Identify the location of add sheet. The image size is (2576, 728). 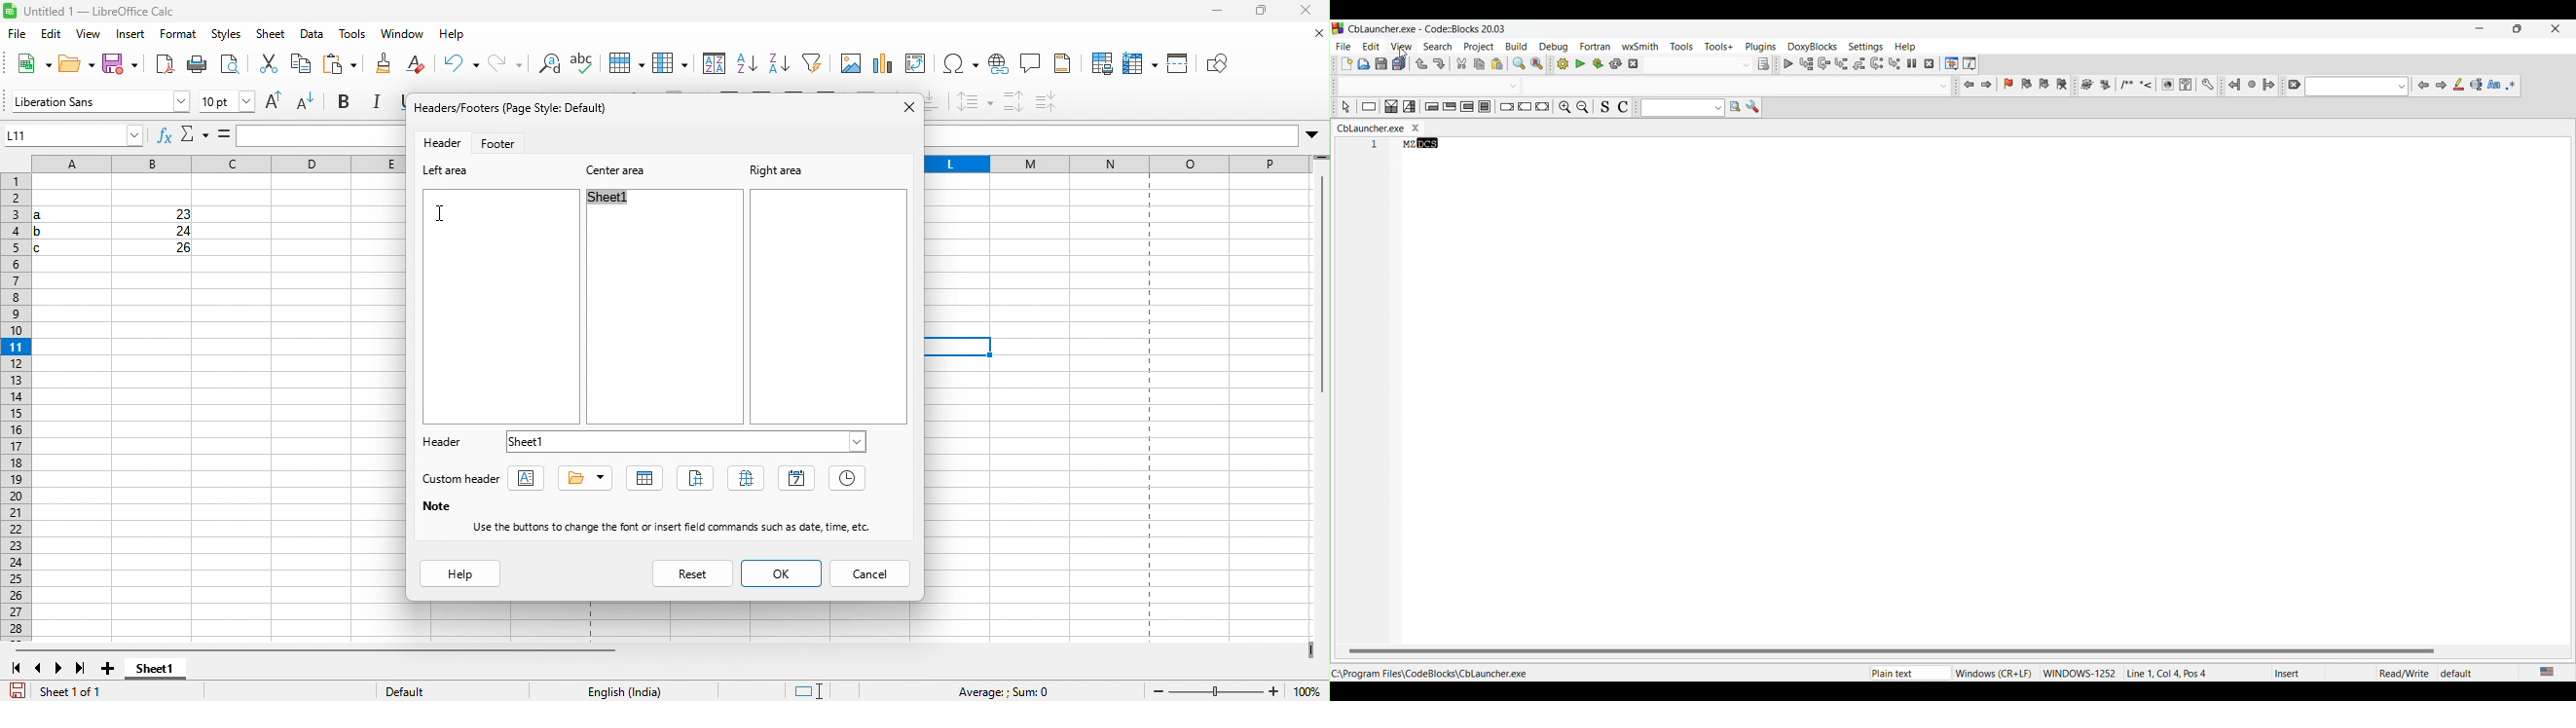
(110, 663).